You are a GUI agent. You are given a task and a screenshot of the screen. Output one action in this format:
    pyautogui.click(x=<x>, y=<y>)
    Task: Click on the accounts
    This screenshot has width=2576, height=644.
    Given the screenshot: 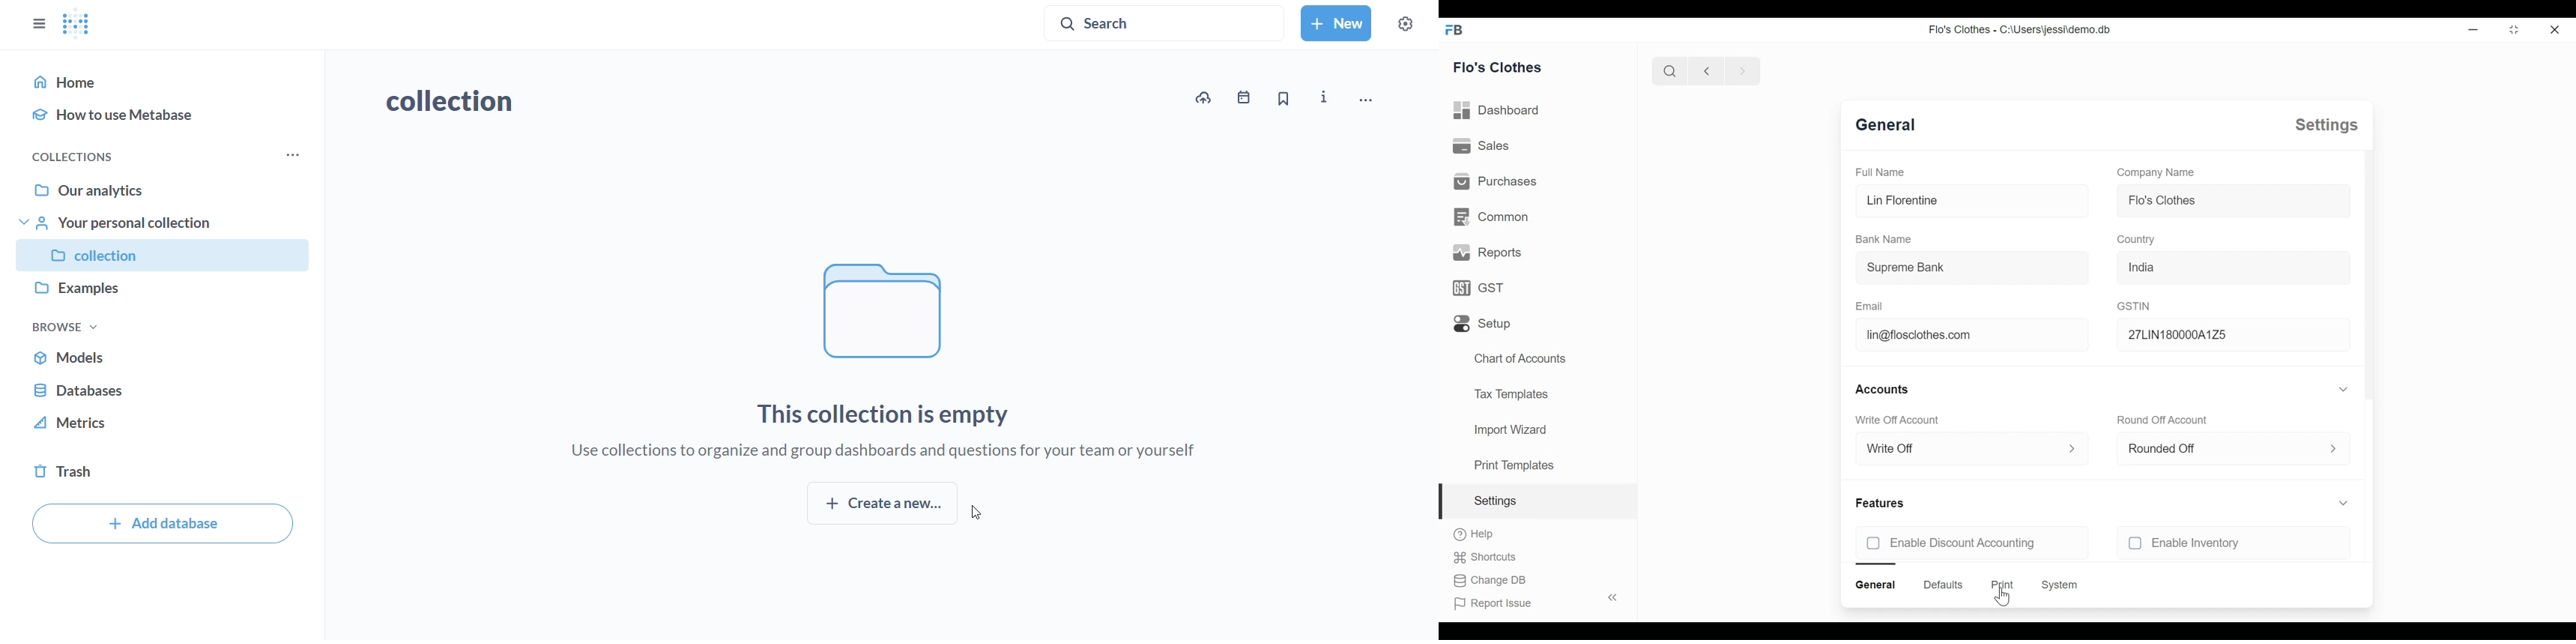 What is the action you would take?
    pyautogui.click(x=1883, y=390)
    